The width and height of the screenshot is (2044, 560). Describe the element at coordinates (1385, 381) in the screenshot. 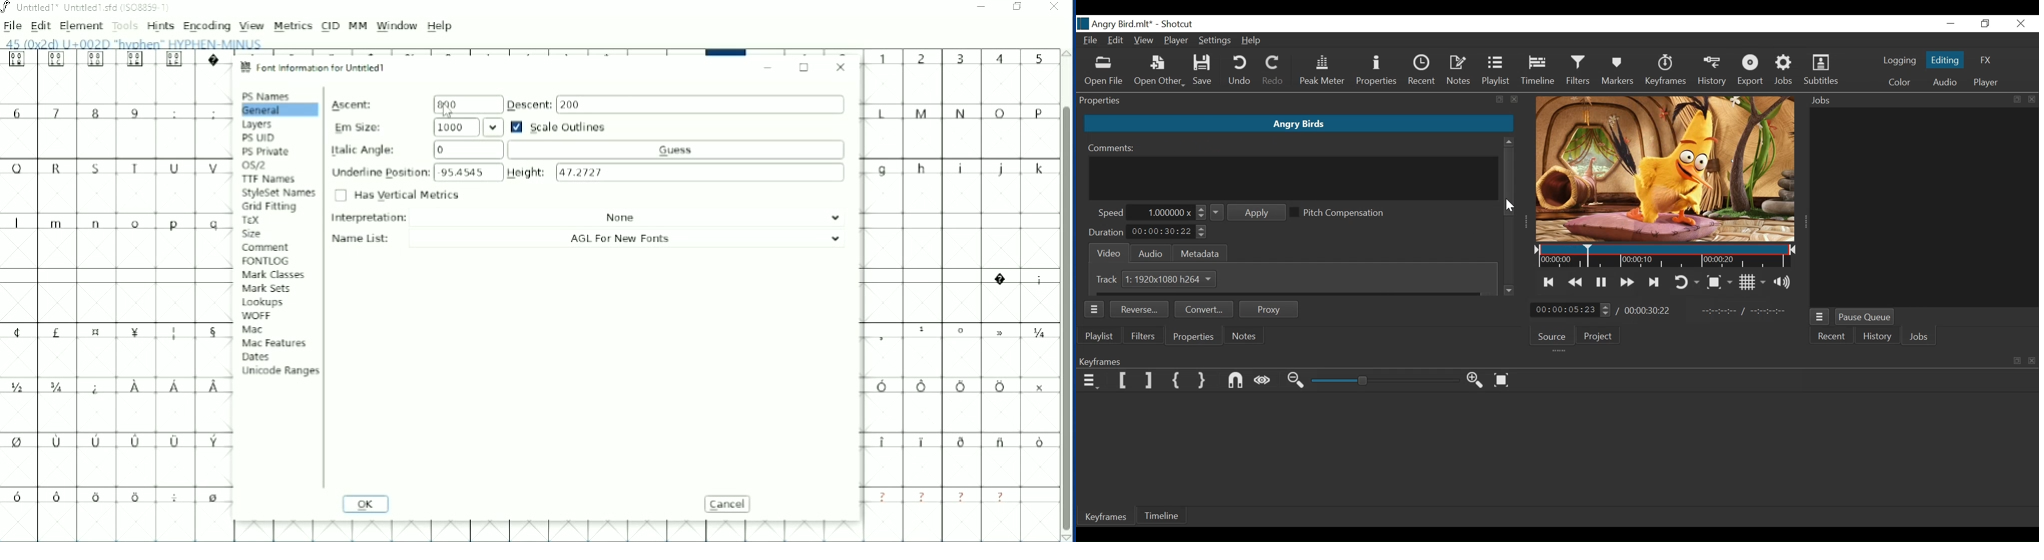

I see `Zoom slider` at that location.